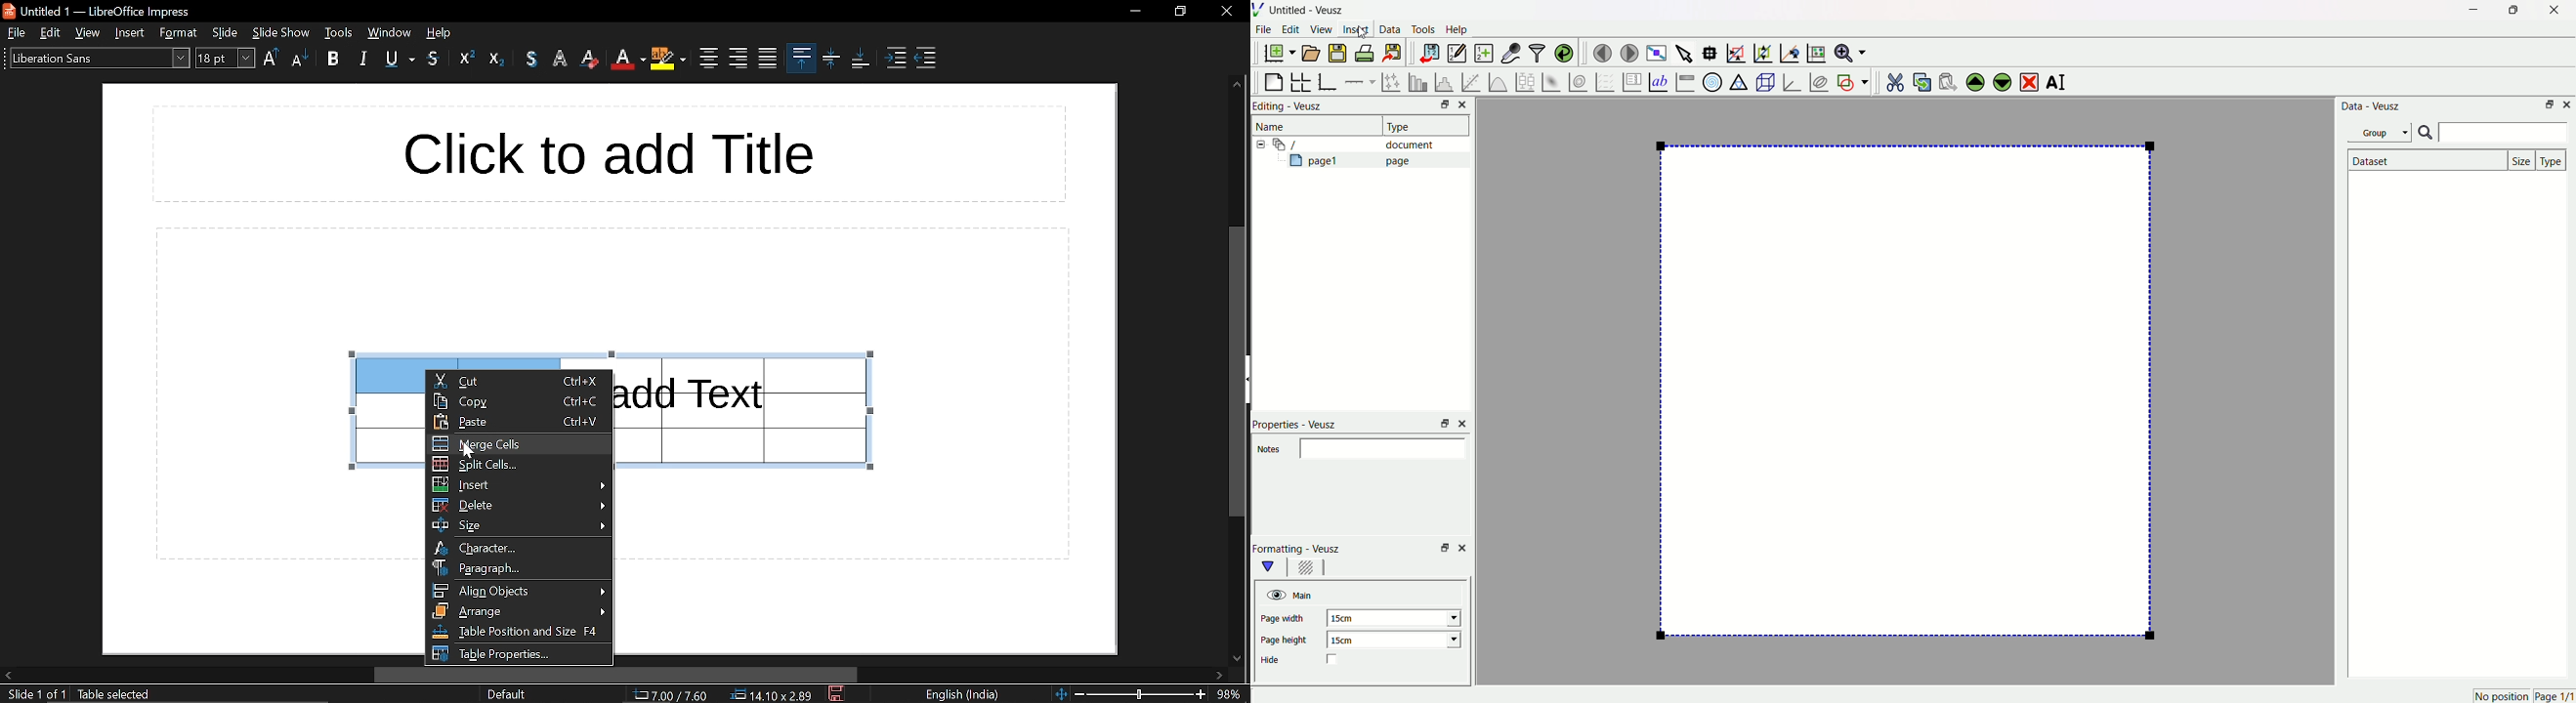 Image resolution: width=2576 pixels, height=728 pixels. Describe the element at coordinates (337, 61) in the screenshot. I see `bold` at that location.